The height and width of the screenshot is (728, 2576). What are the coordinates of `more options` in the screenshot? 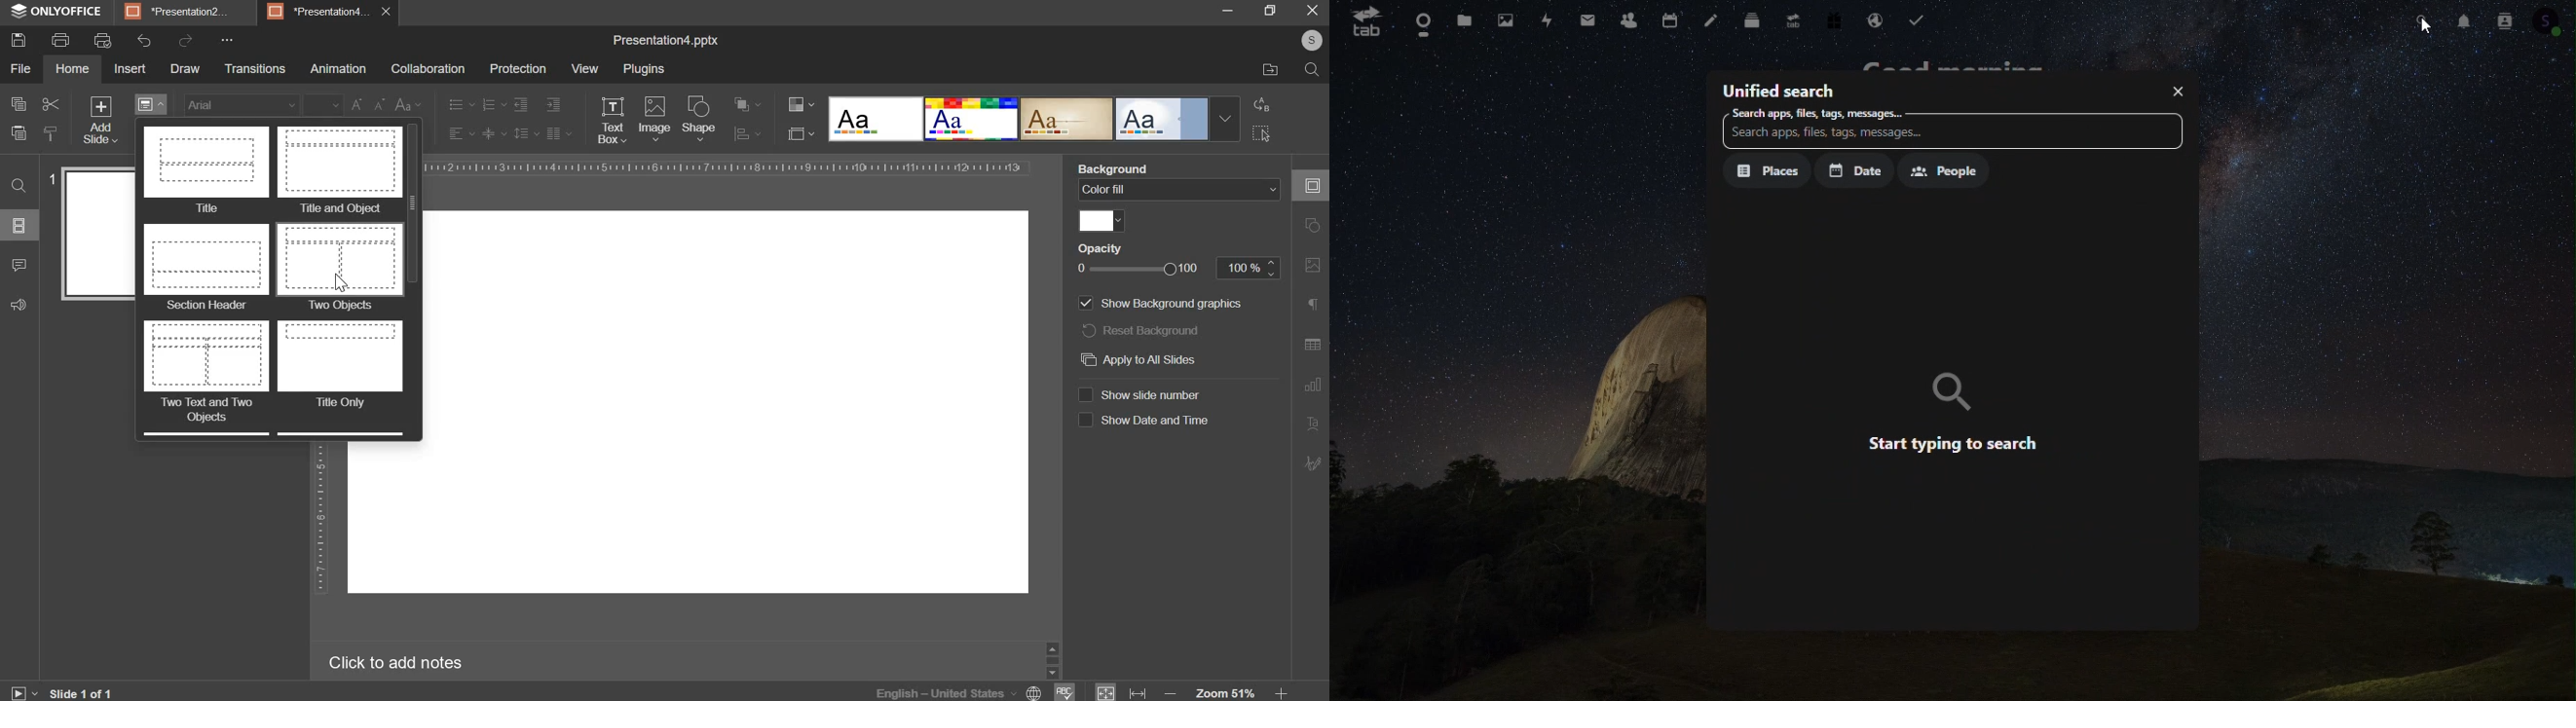 It's located at (228, 40).